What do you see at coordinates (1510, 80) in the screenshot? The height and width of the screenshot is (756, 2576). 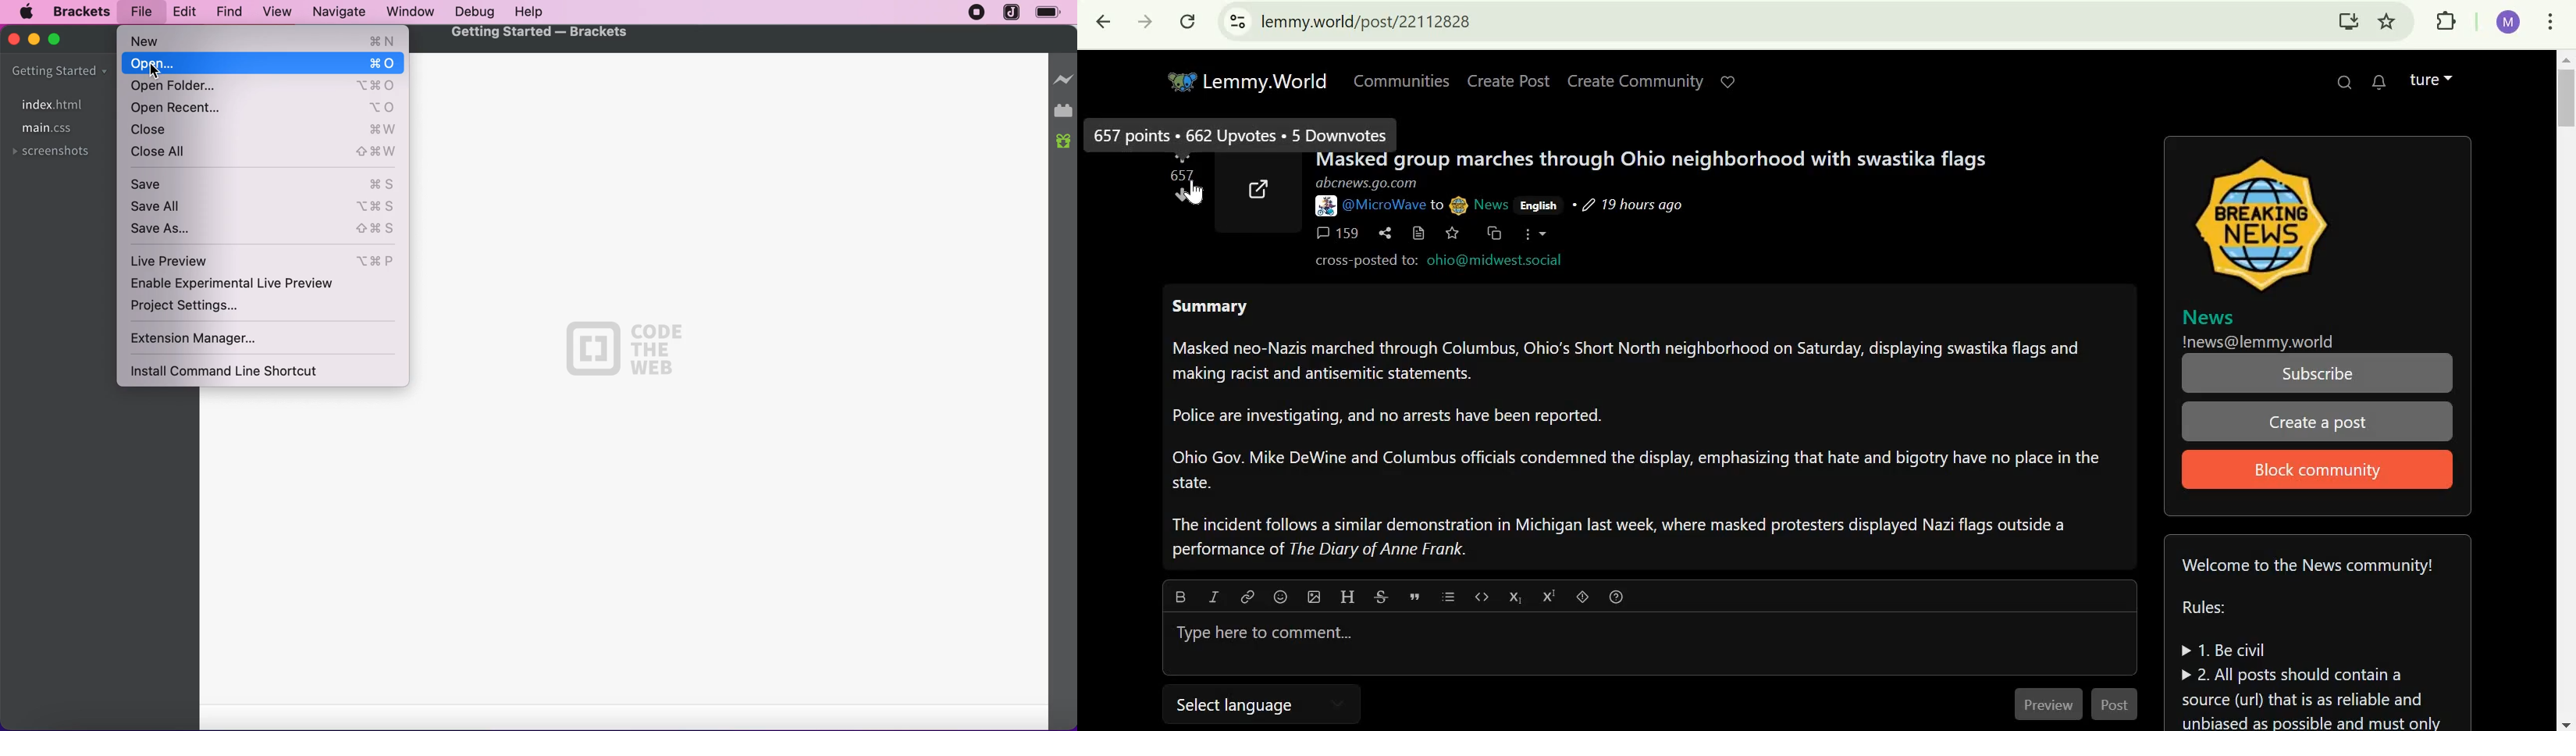 I see `Create Post` at bounding box center [1510, 80].